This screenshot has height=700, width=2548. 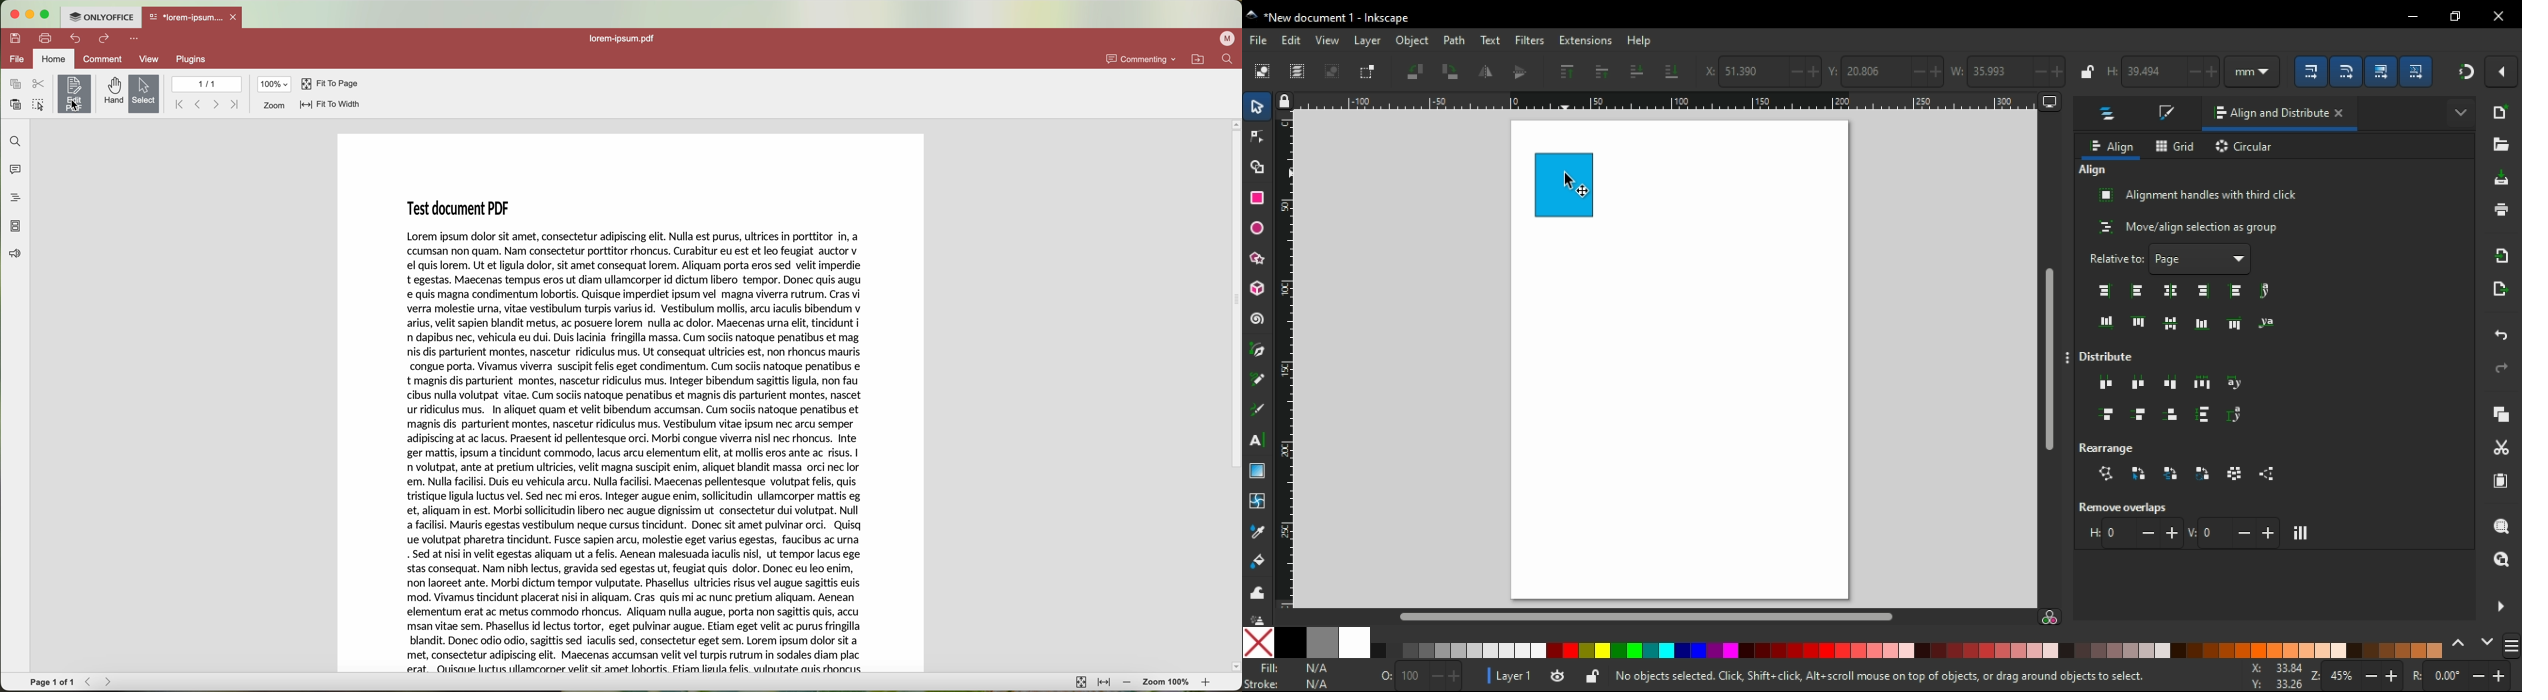 What do you see at coordinates (17, 255) in the screenshot?
I see `feedback & support` at bounding box center [17, 255].